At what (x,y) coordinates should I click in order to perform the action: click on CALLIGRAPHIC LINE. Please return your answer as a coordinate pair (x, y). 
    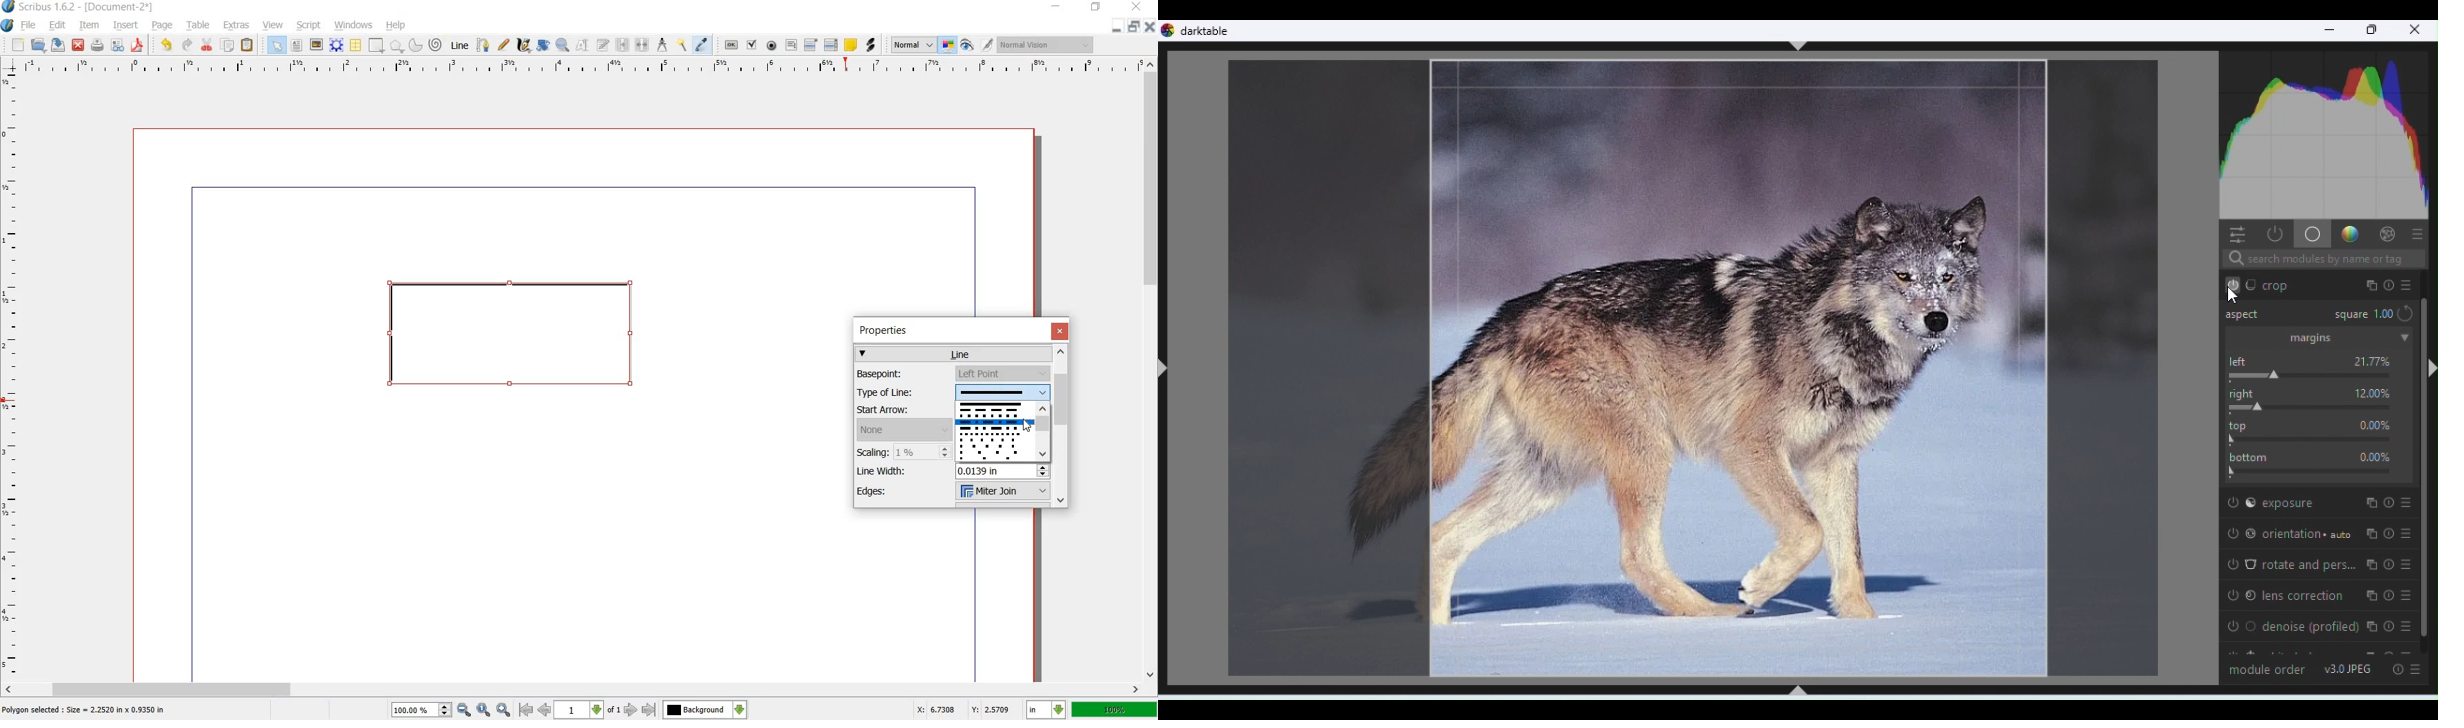
    Looking at the image, I should click on (523, 45).